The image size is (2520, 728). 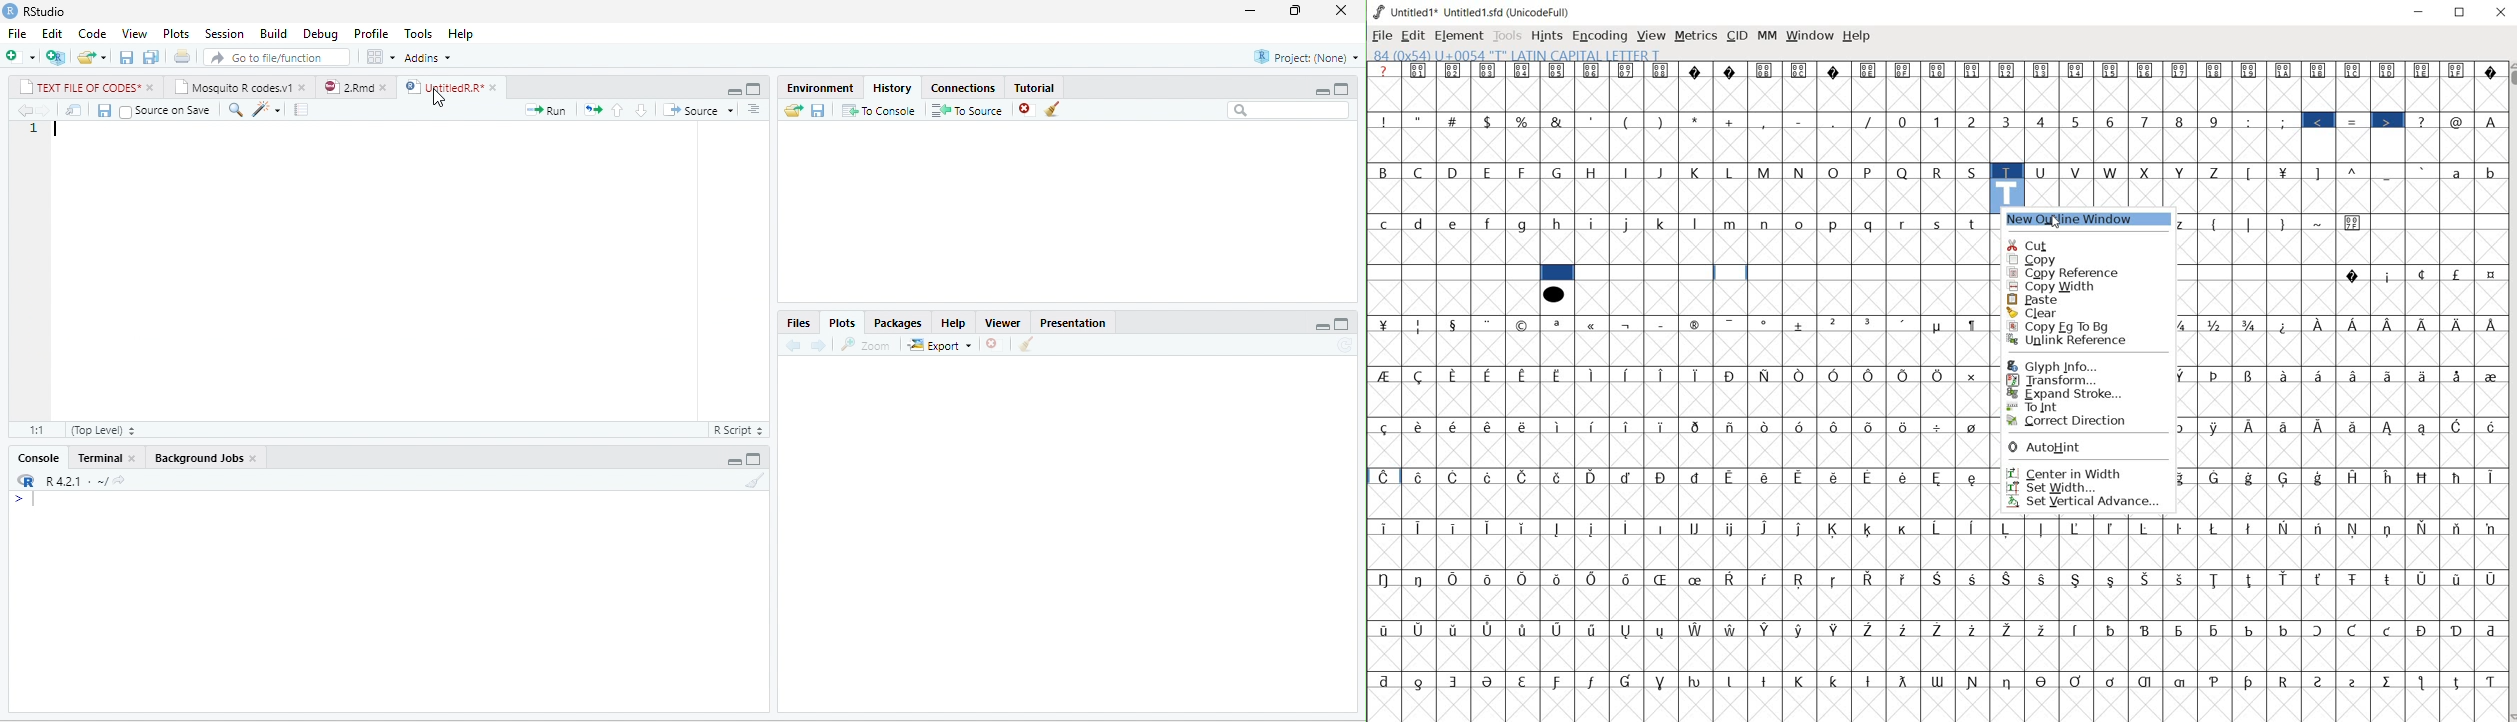 What do you see at coordinates (1522, 475) in the screenshot?
I see `Symbol` at bounding box center [1522, 475].